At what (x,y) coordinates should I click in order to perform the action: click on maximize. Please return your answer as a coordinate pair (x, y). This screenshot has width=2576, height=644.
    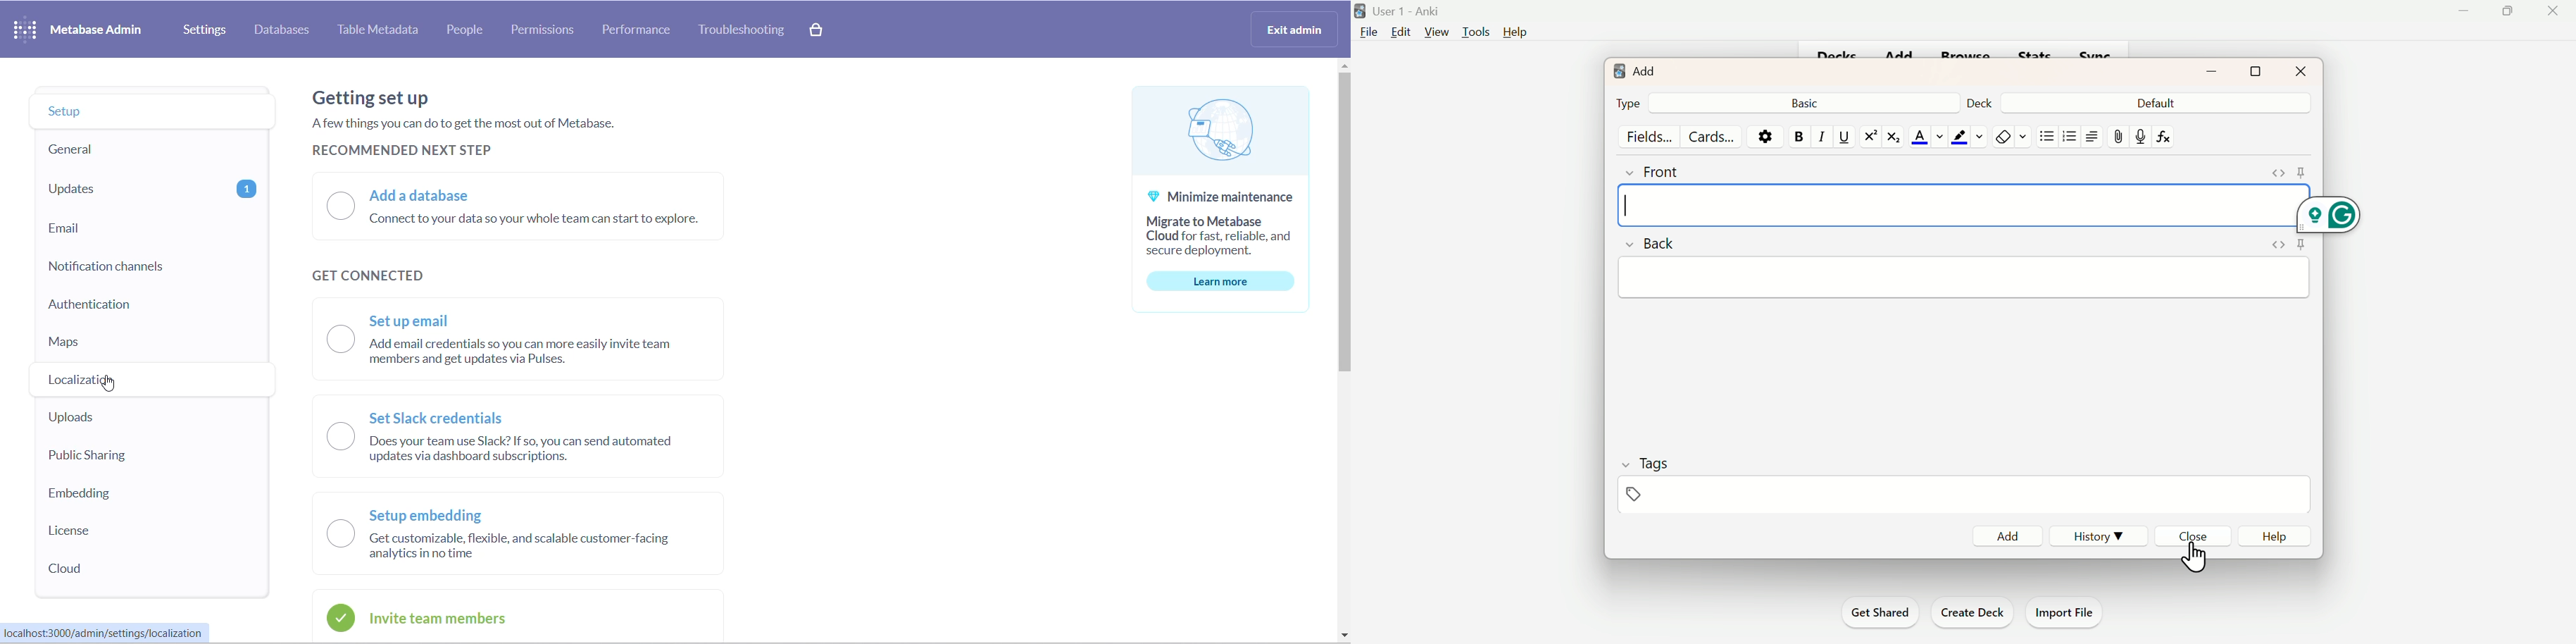
    Looking at the image, I should click on (2255, 72).